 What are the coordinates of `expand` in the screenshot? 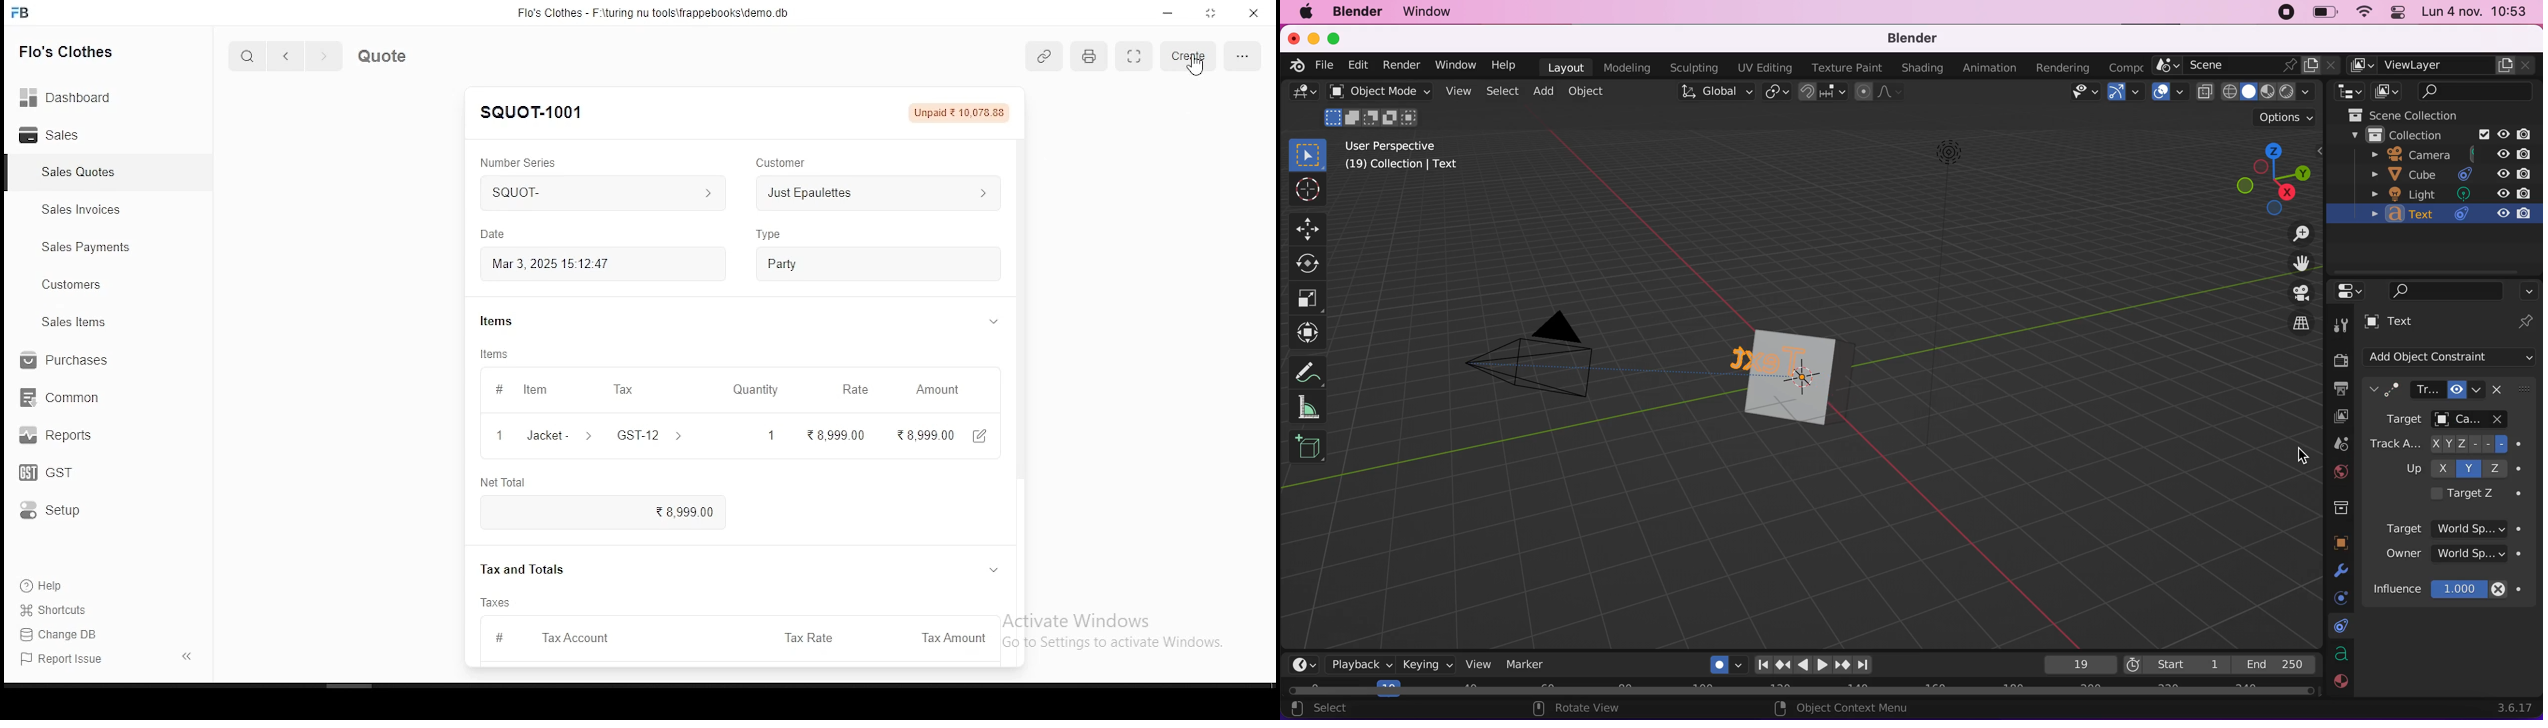 It's located at (182, 654).